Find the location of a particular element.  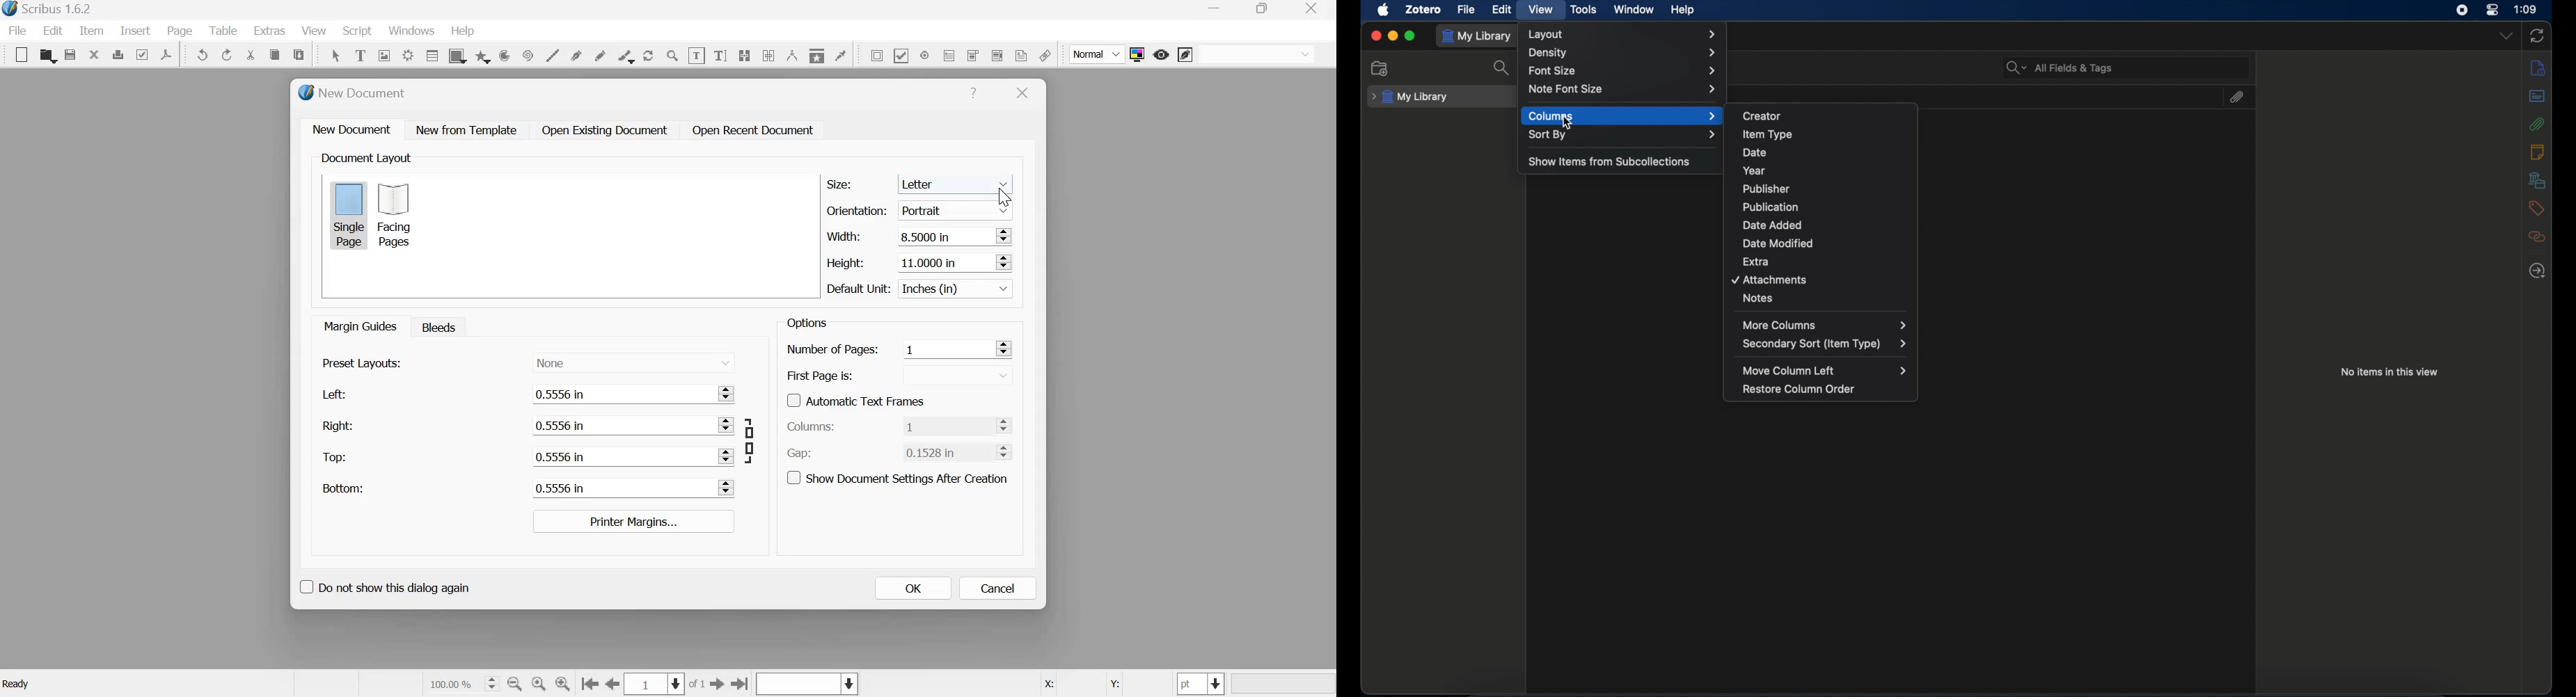

Left: is located at coordinates (332, 394).